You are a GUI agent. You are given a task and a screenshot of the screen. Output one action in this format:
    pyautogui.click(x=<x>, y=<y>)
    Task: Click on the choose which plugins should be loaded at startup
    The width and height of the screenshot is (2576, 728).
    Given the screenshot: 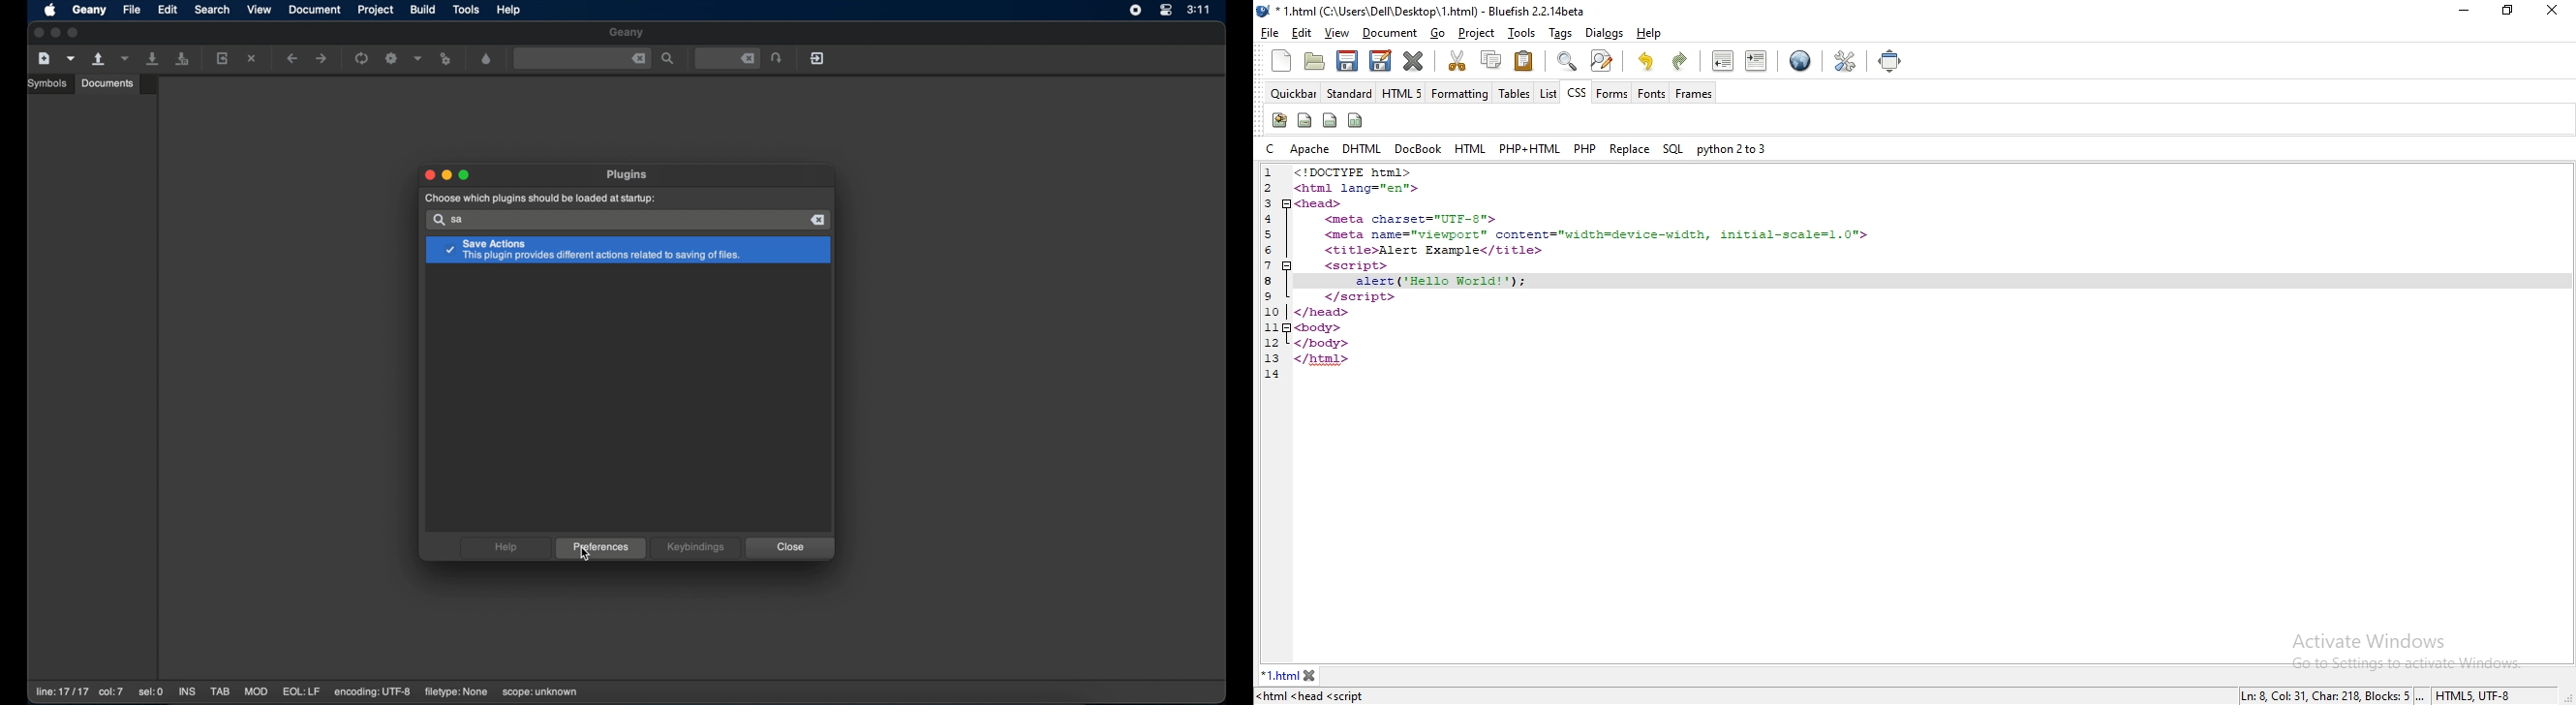 What is the action you would take?
    pyautogui.click(x=539, y=198)
    